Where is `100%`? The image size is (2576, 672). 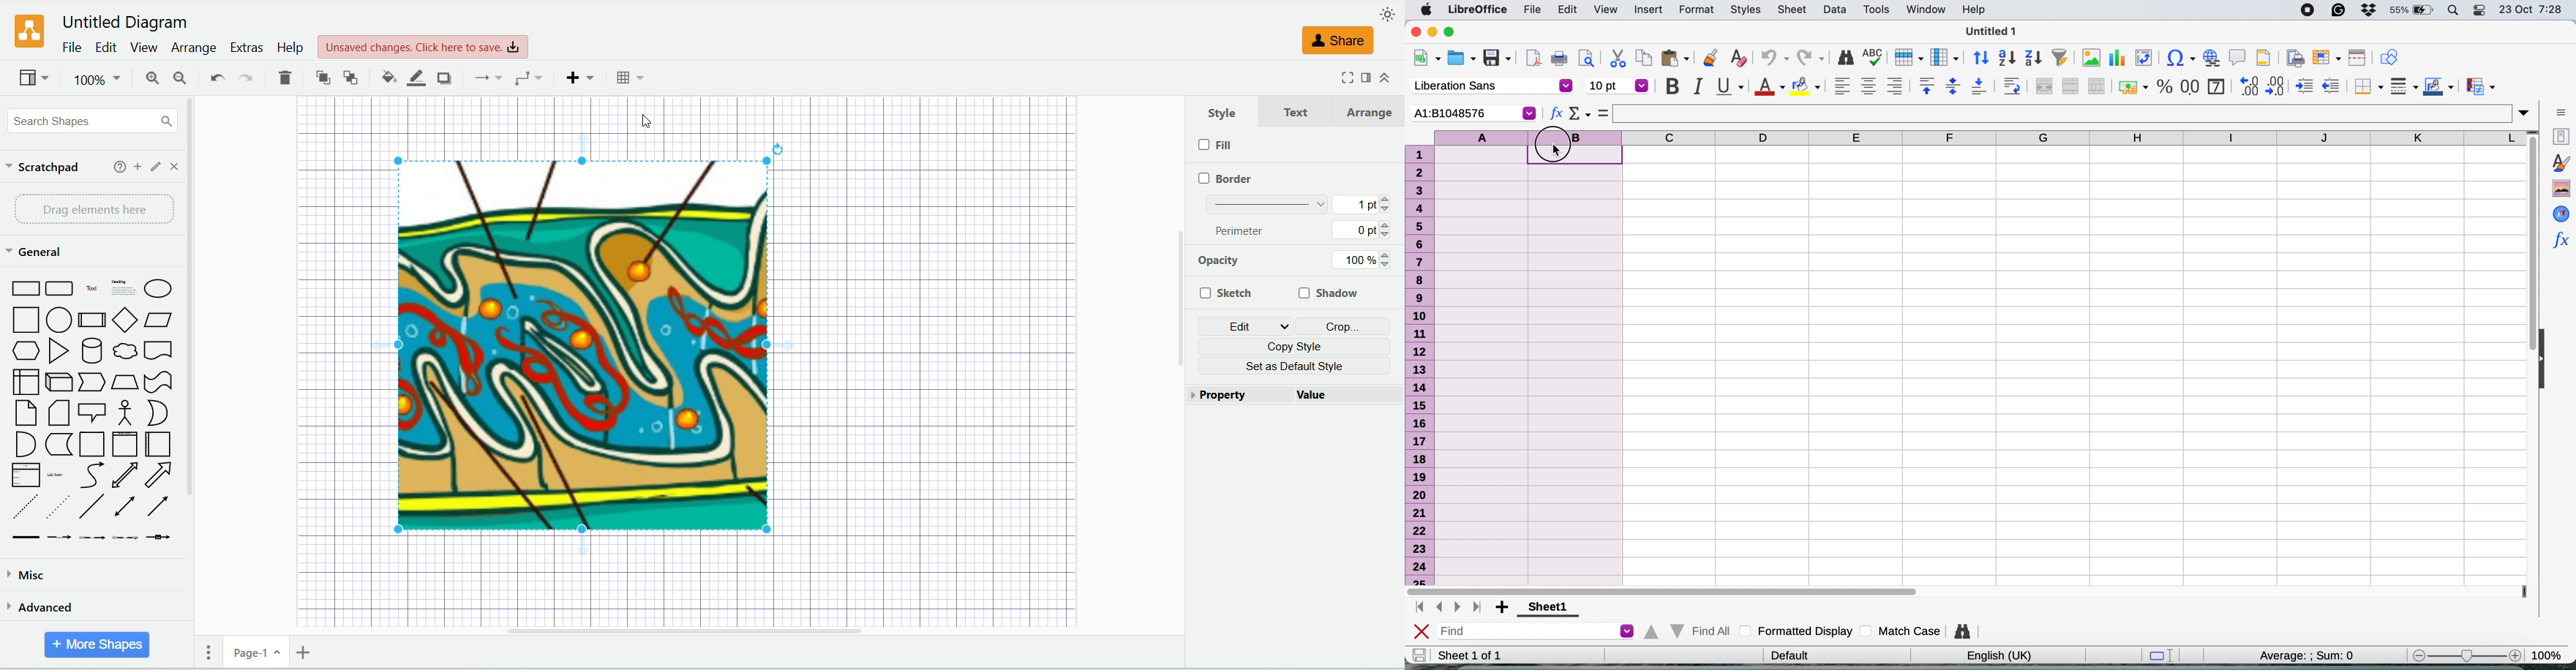 100% is located at coordinates (1362, 262).